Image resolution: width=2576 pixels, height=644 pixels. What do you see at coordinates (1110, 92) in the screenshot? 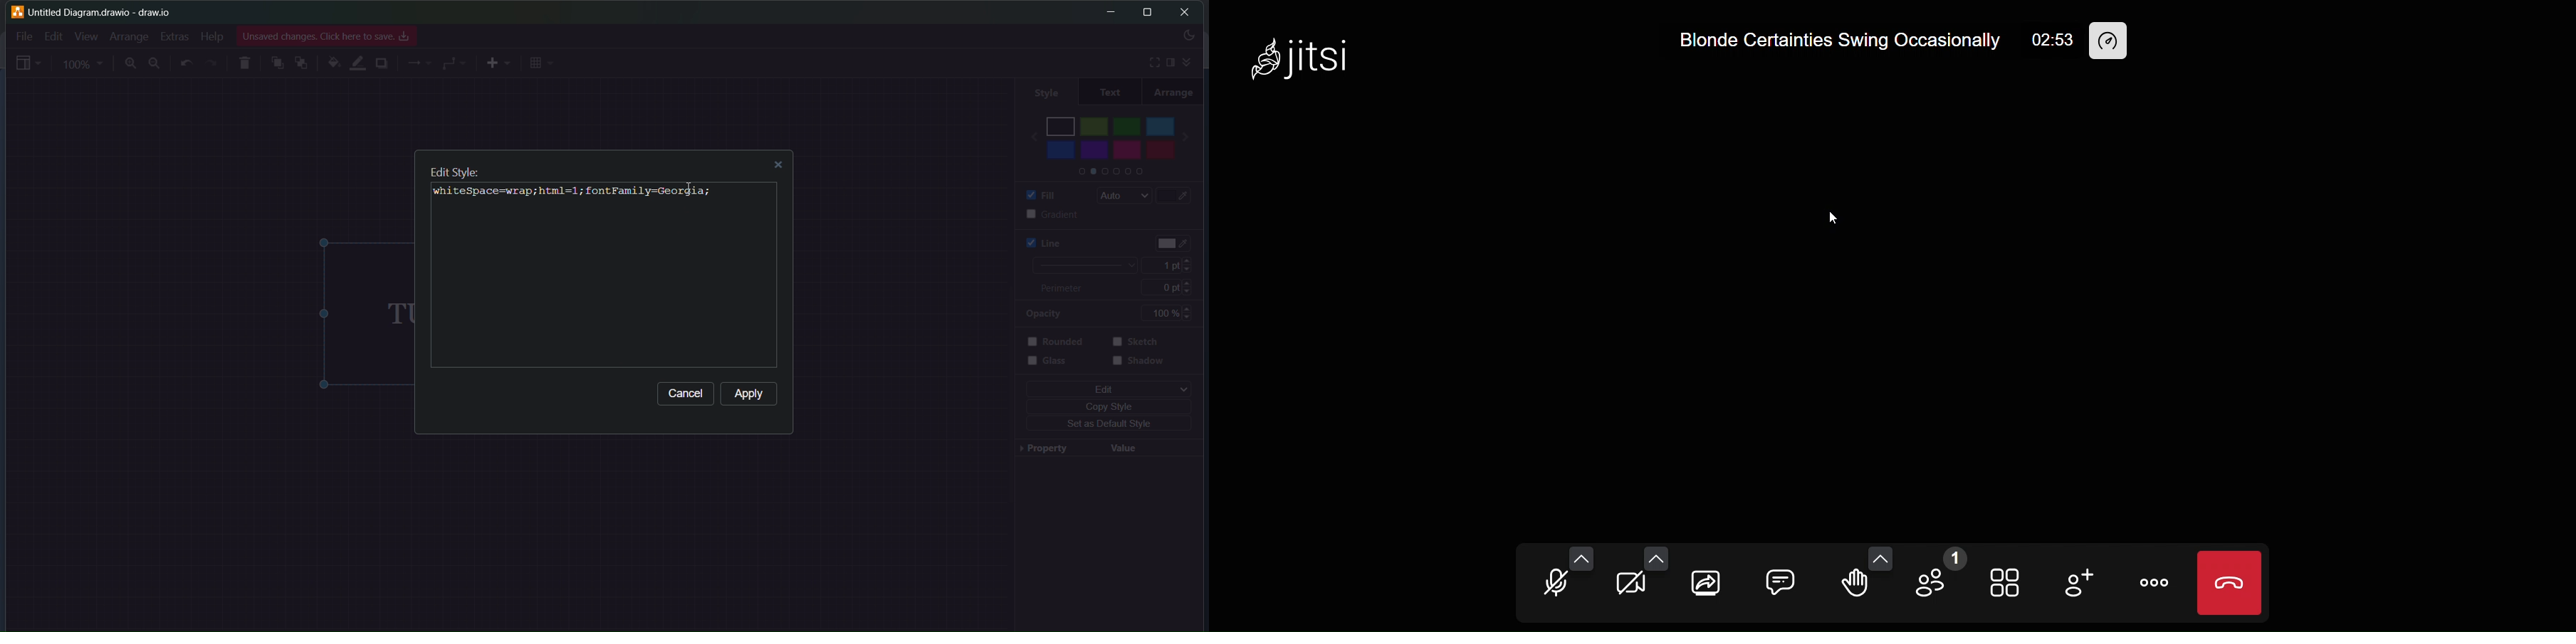
I see `text` at bounding box center [1110, 92].